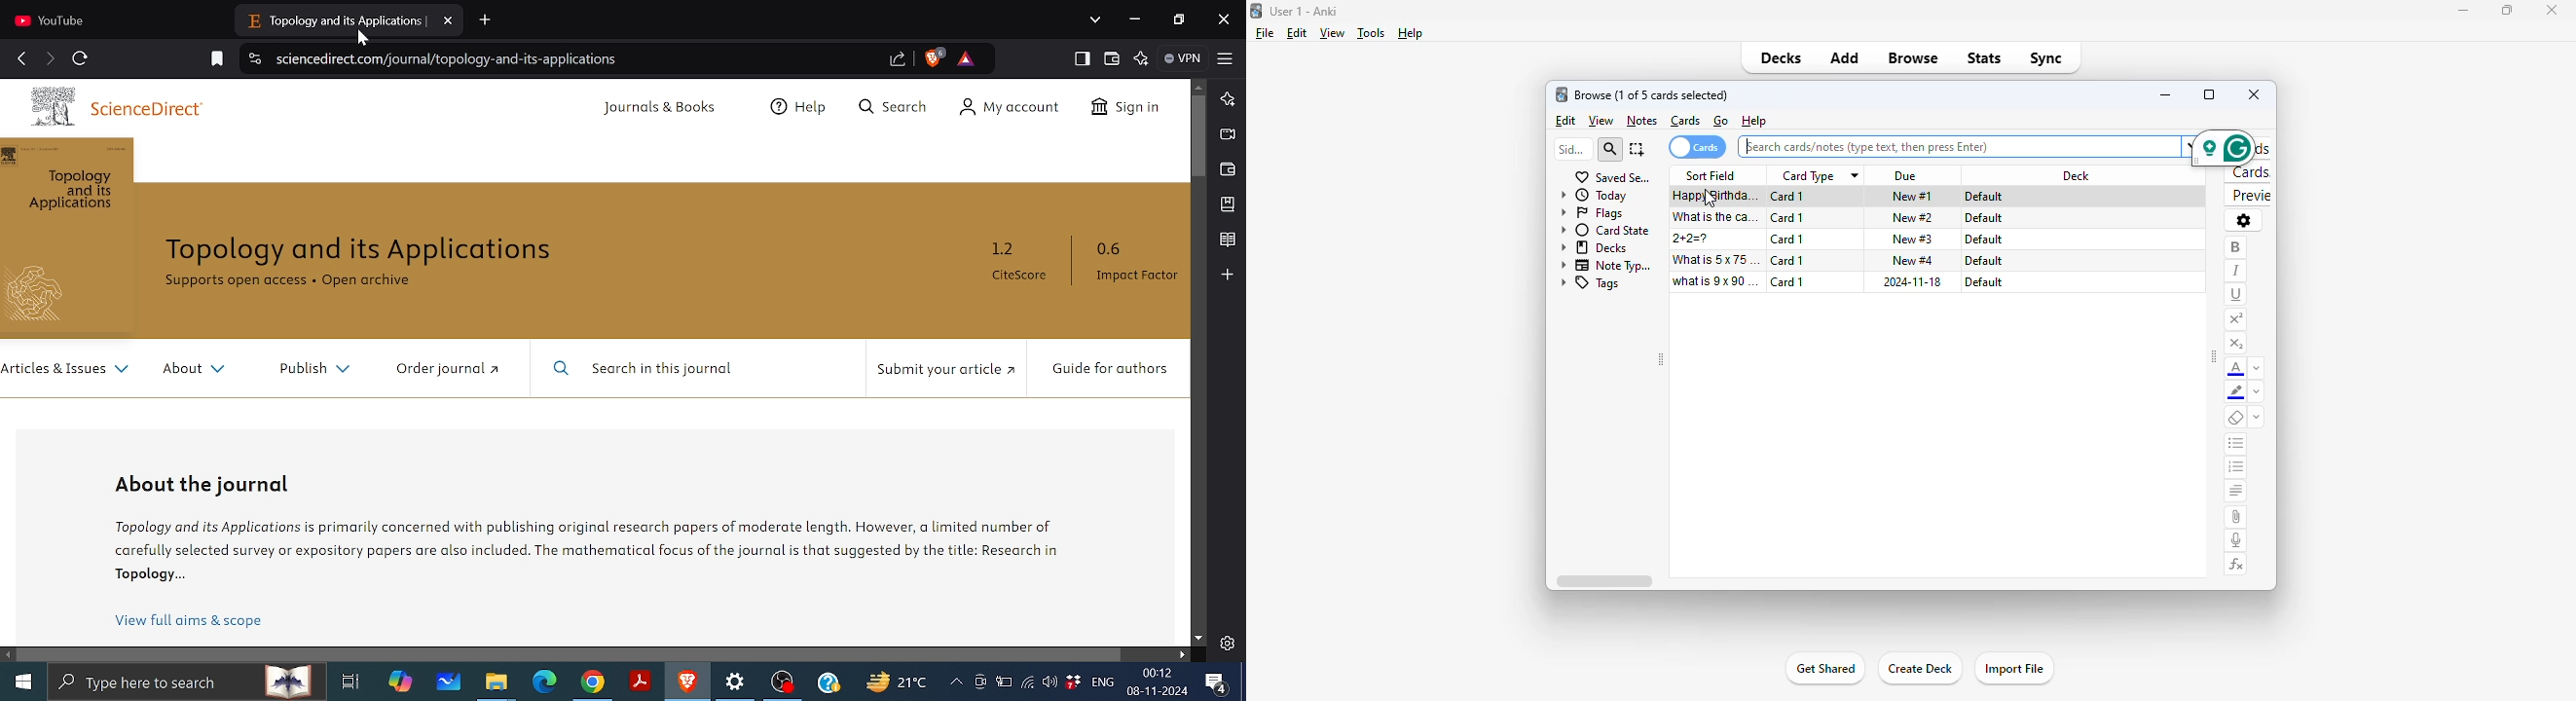 The image size is (2576, 728). I want to click on new #4, so click(1913, 259).